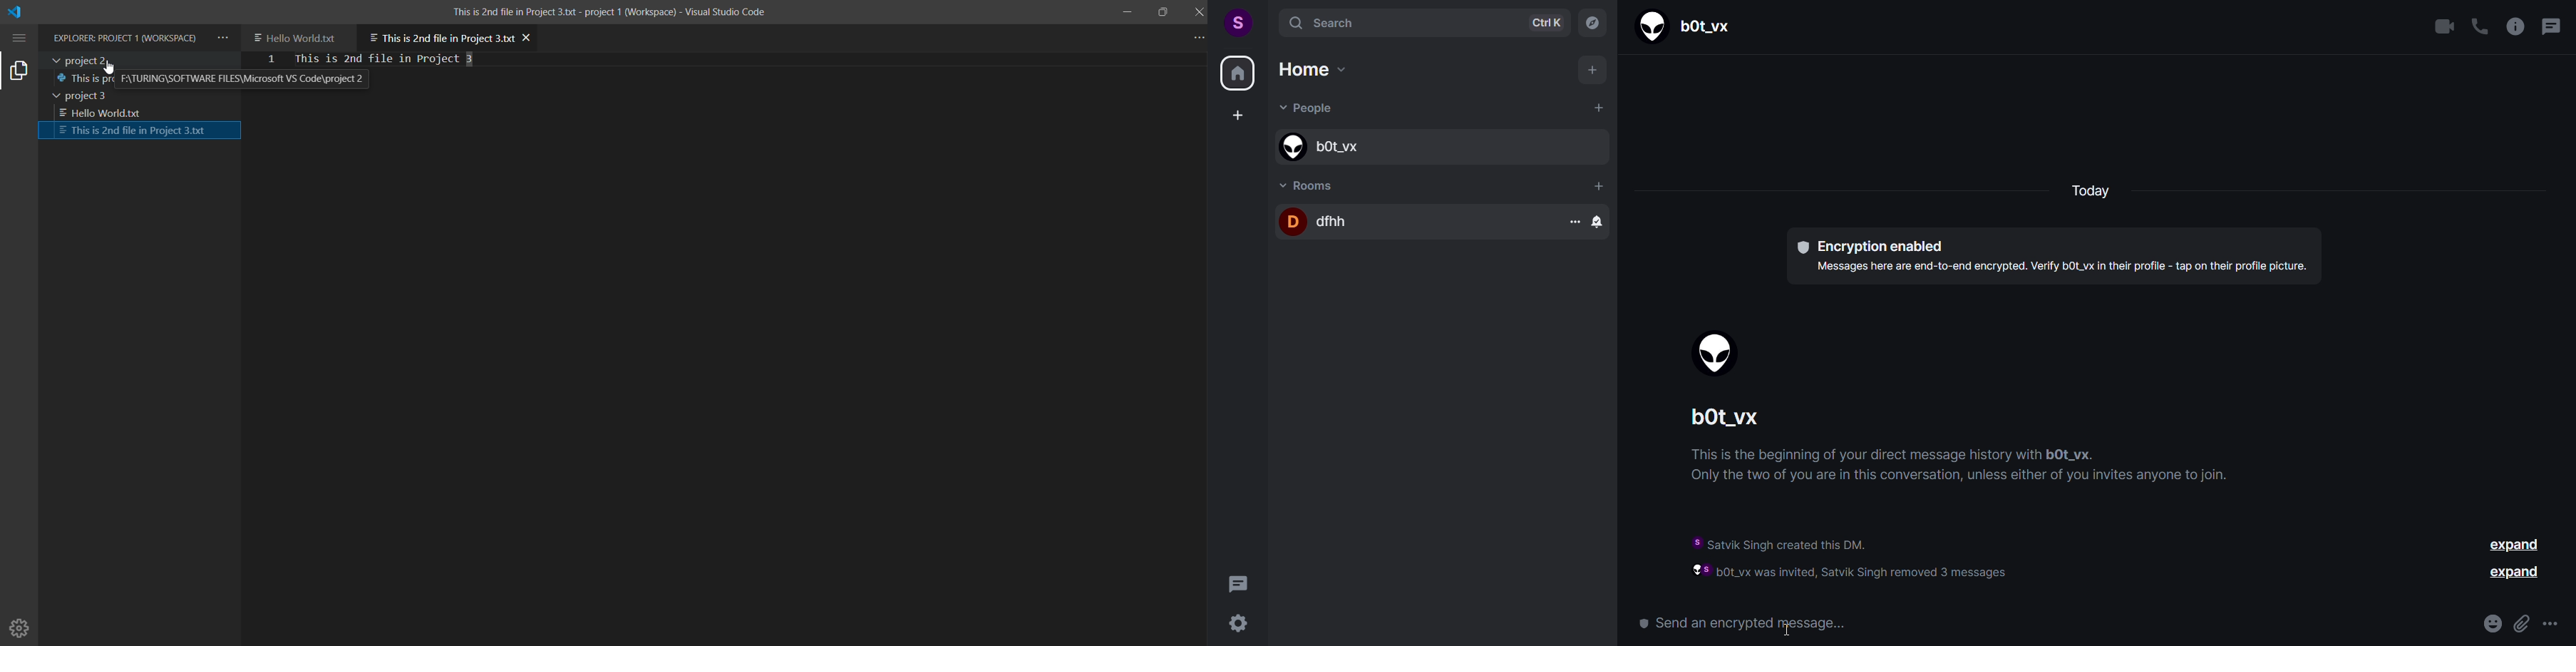 This screenshot has width=2576, height=672. What do you see at coordinates (272, 61) in the screenshot?
I see `first line` at bounding box center [272, 61].